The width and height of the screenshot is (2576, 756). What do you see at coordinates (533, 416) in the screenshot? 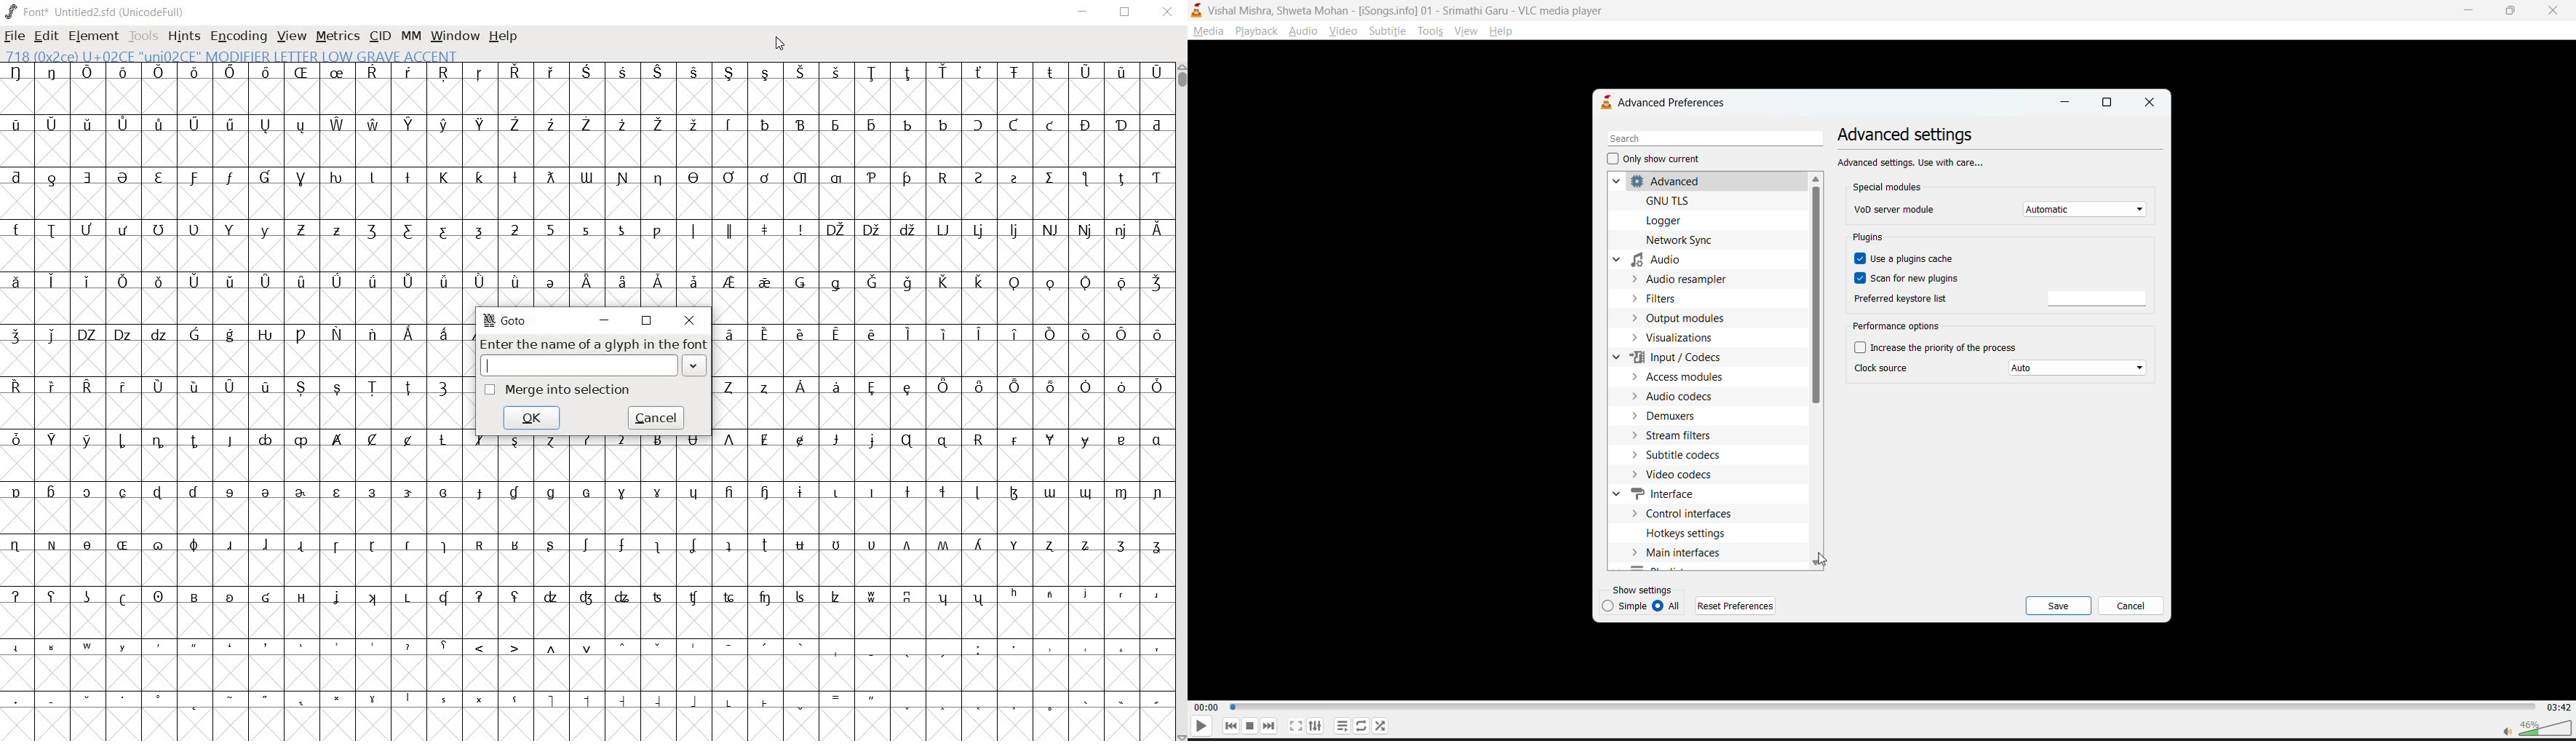
I see `ok` at bounding box center [533, 416].